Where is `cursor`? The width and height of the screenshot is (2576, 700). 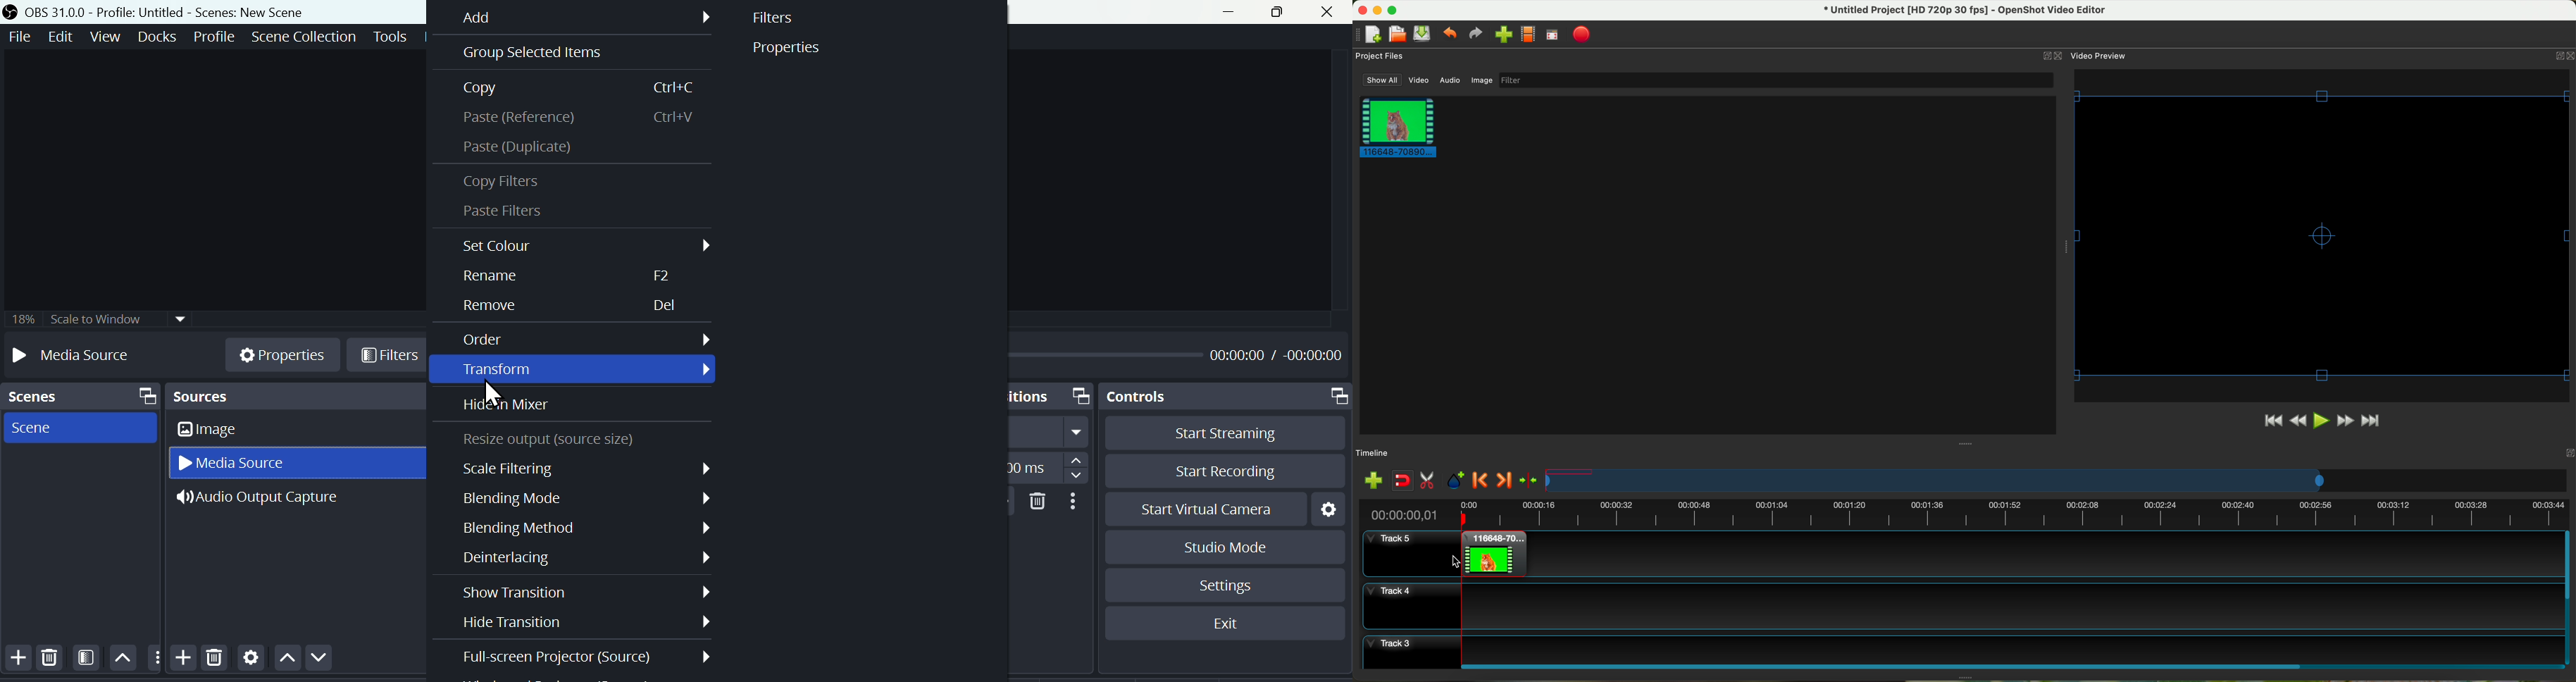 cursor is located at coordinates (490, 392).